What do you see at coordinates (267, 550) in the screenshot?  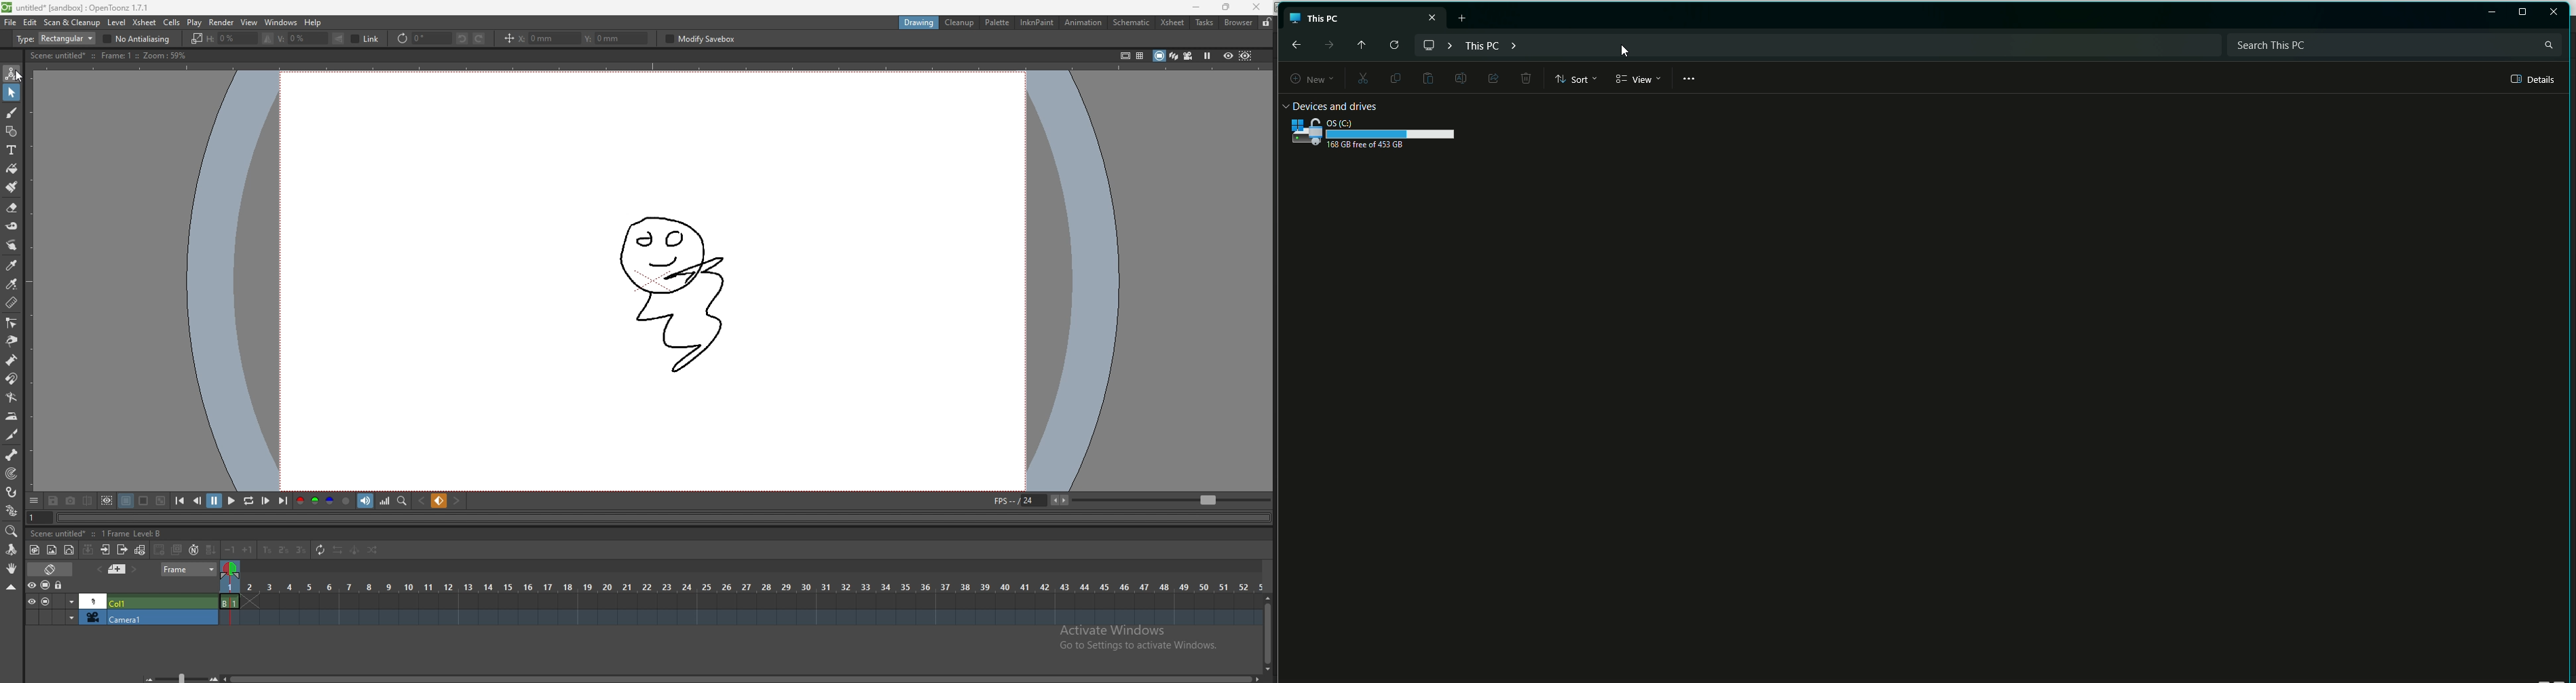 I see `reframe on 1s` at bounding box center [267, 550].